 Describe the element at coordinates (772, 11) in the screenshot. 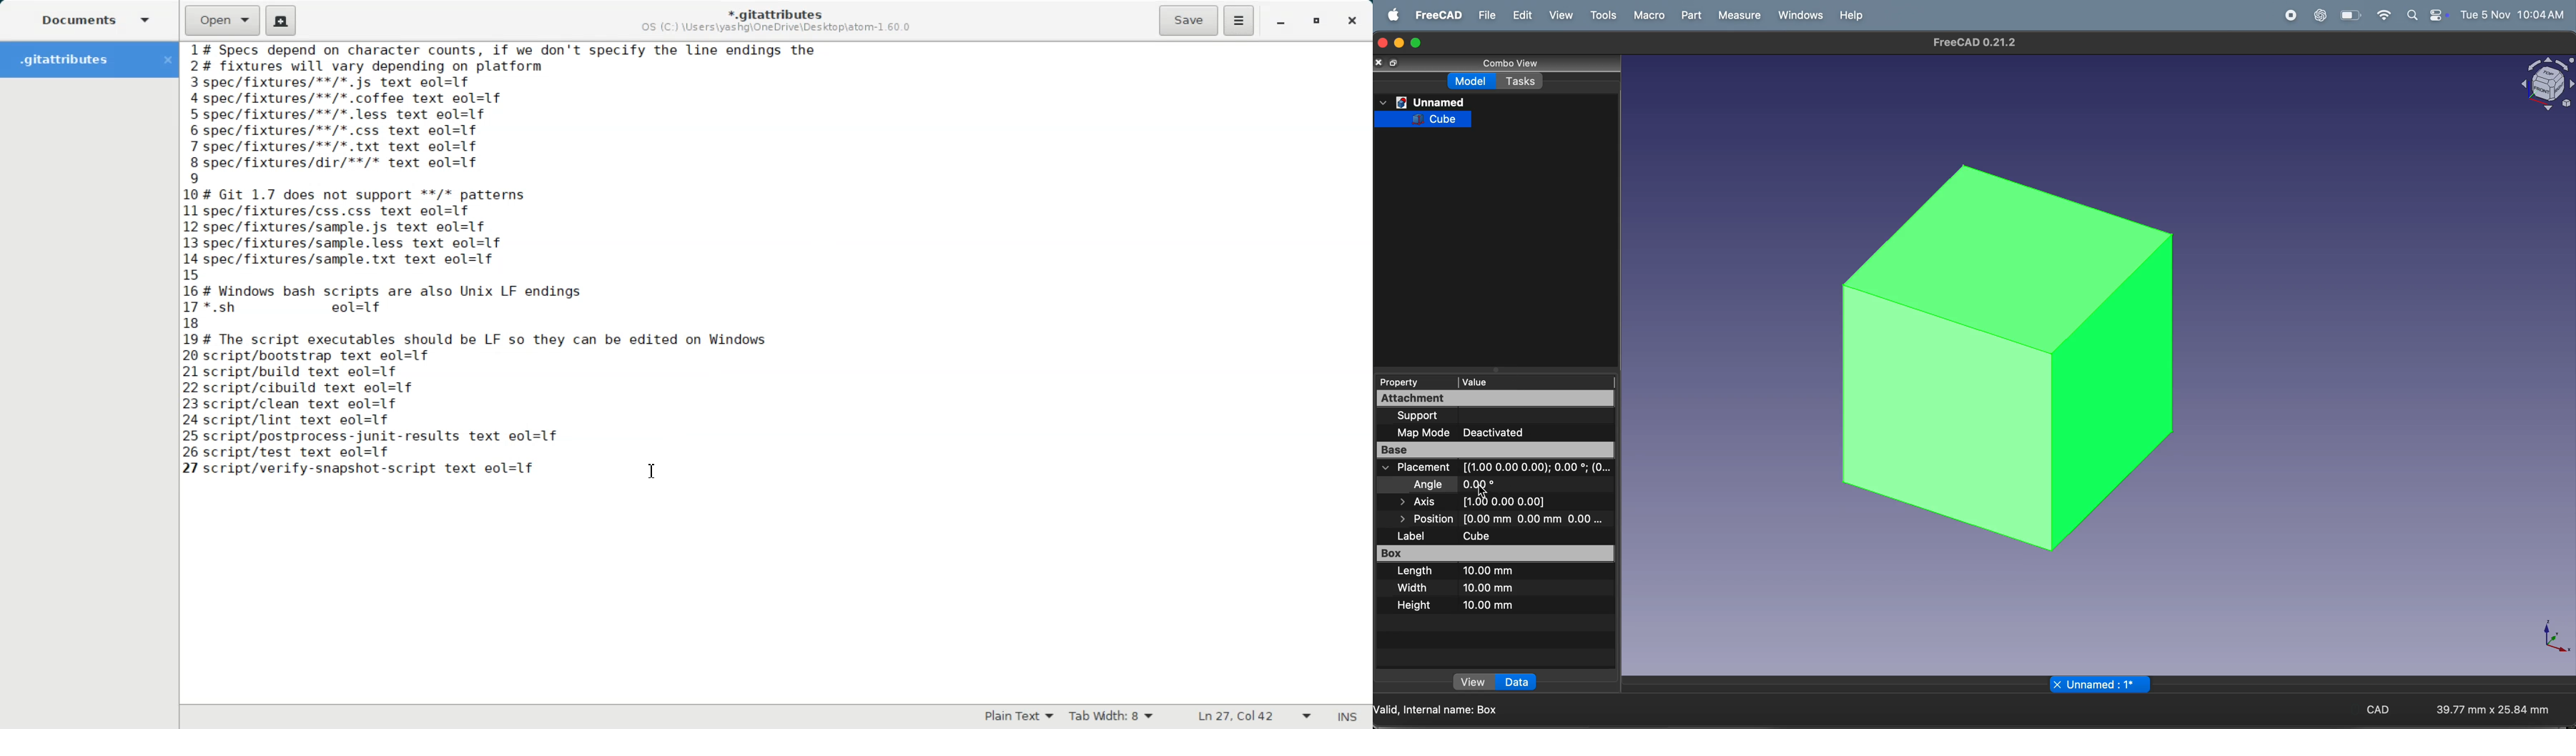

I see `*.gitattributes` at that location.